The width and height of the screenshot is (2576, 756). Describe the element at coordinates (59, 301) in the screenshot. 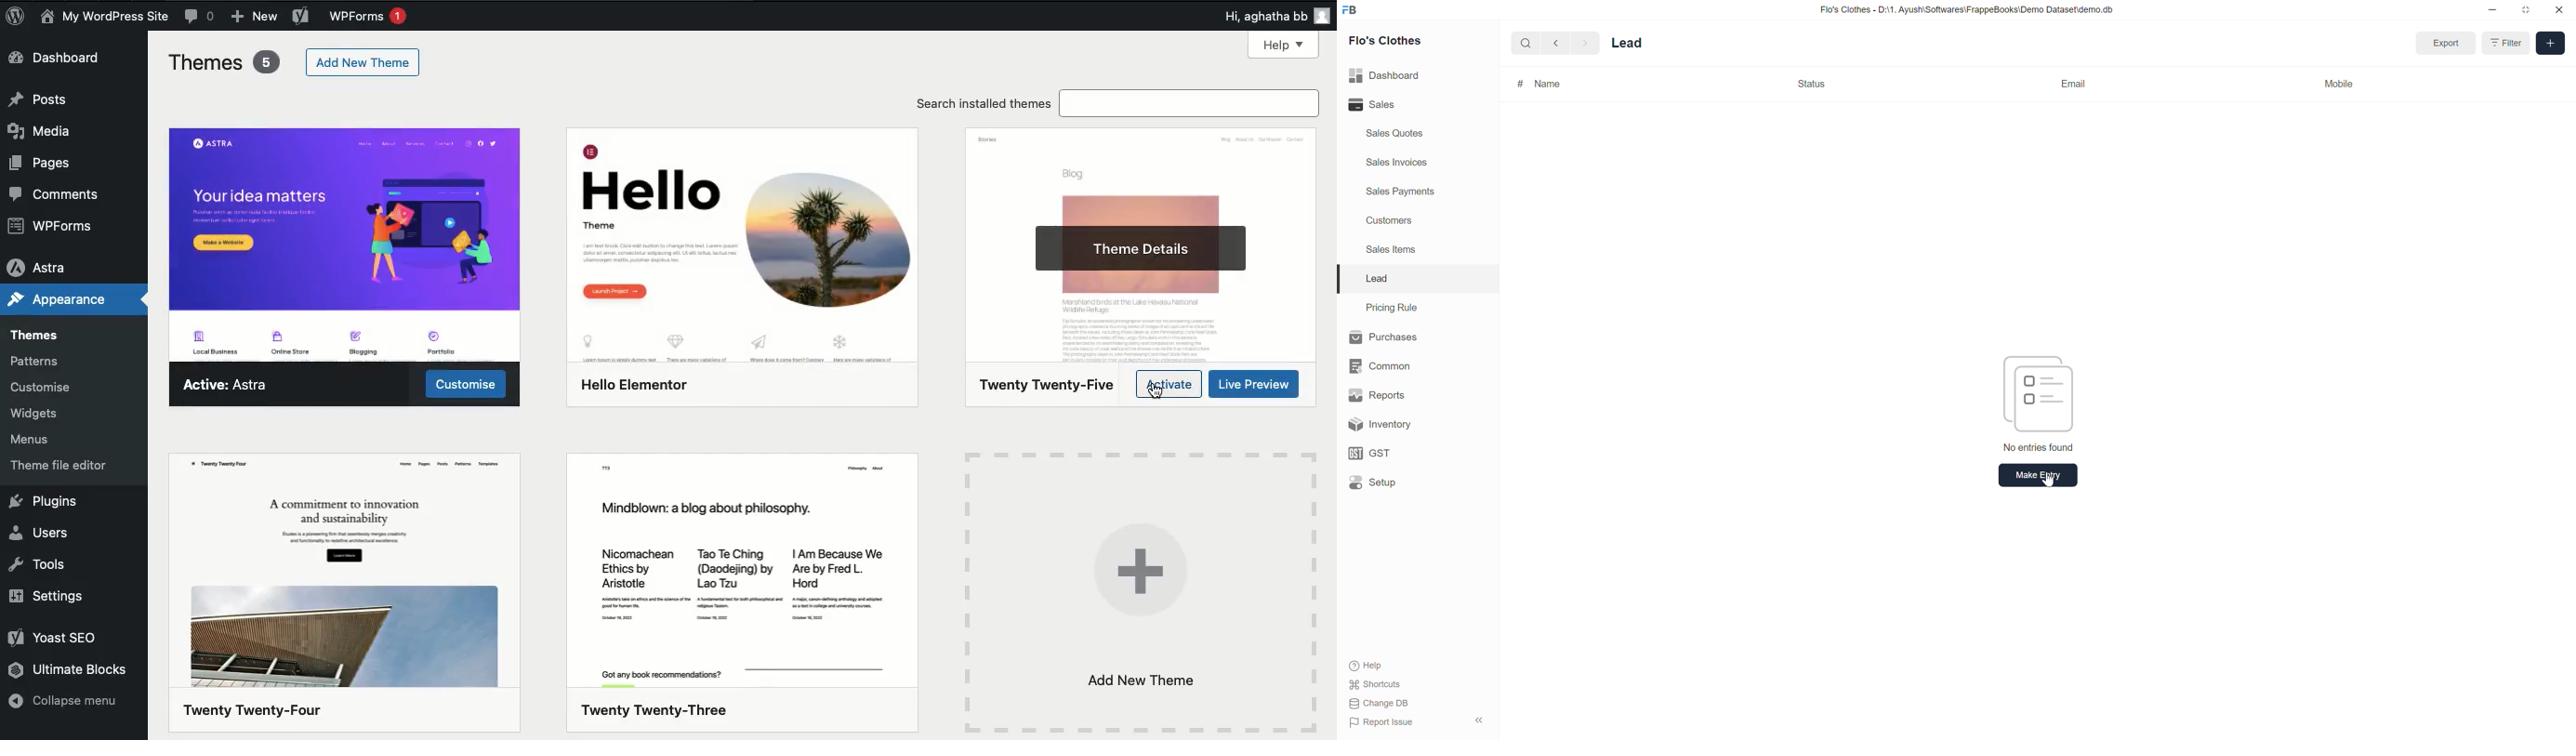

I see `Appearance` at that location.